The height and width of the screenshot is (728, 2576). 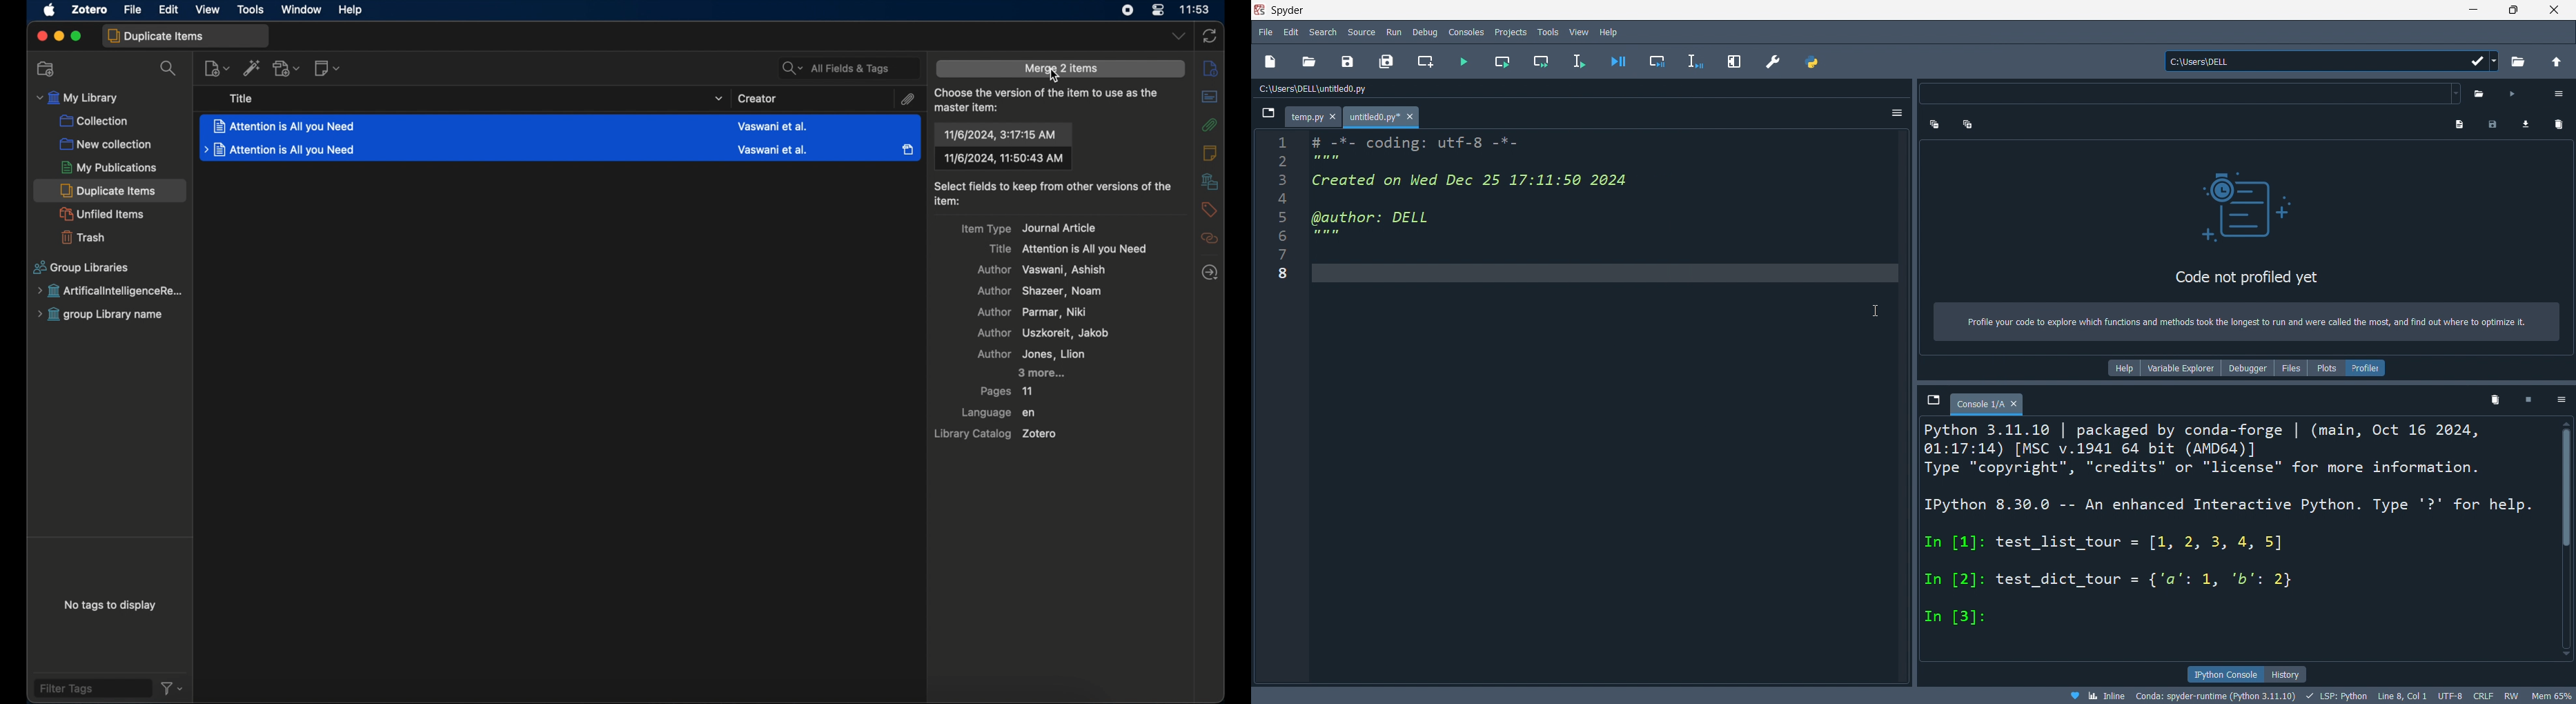 What do you see at coordinates (1177, 35) in the screenshot?
I see `dropdown menu` at bounding box center [1177, 35].